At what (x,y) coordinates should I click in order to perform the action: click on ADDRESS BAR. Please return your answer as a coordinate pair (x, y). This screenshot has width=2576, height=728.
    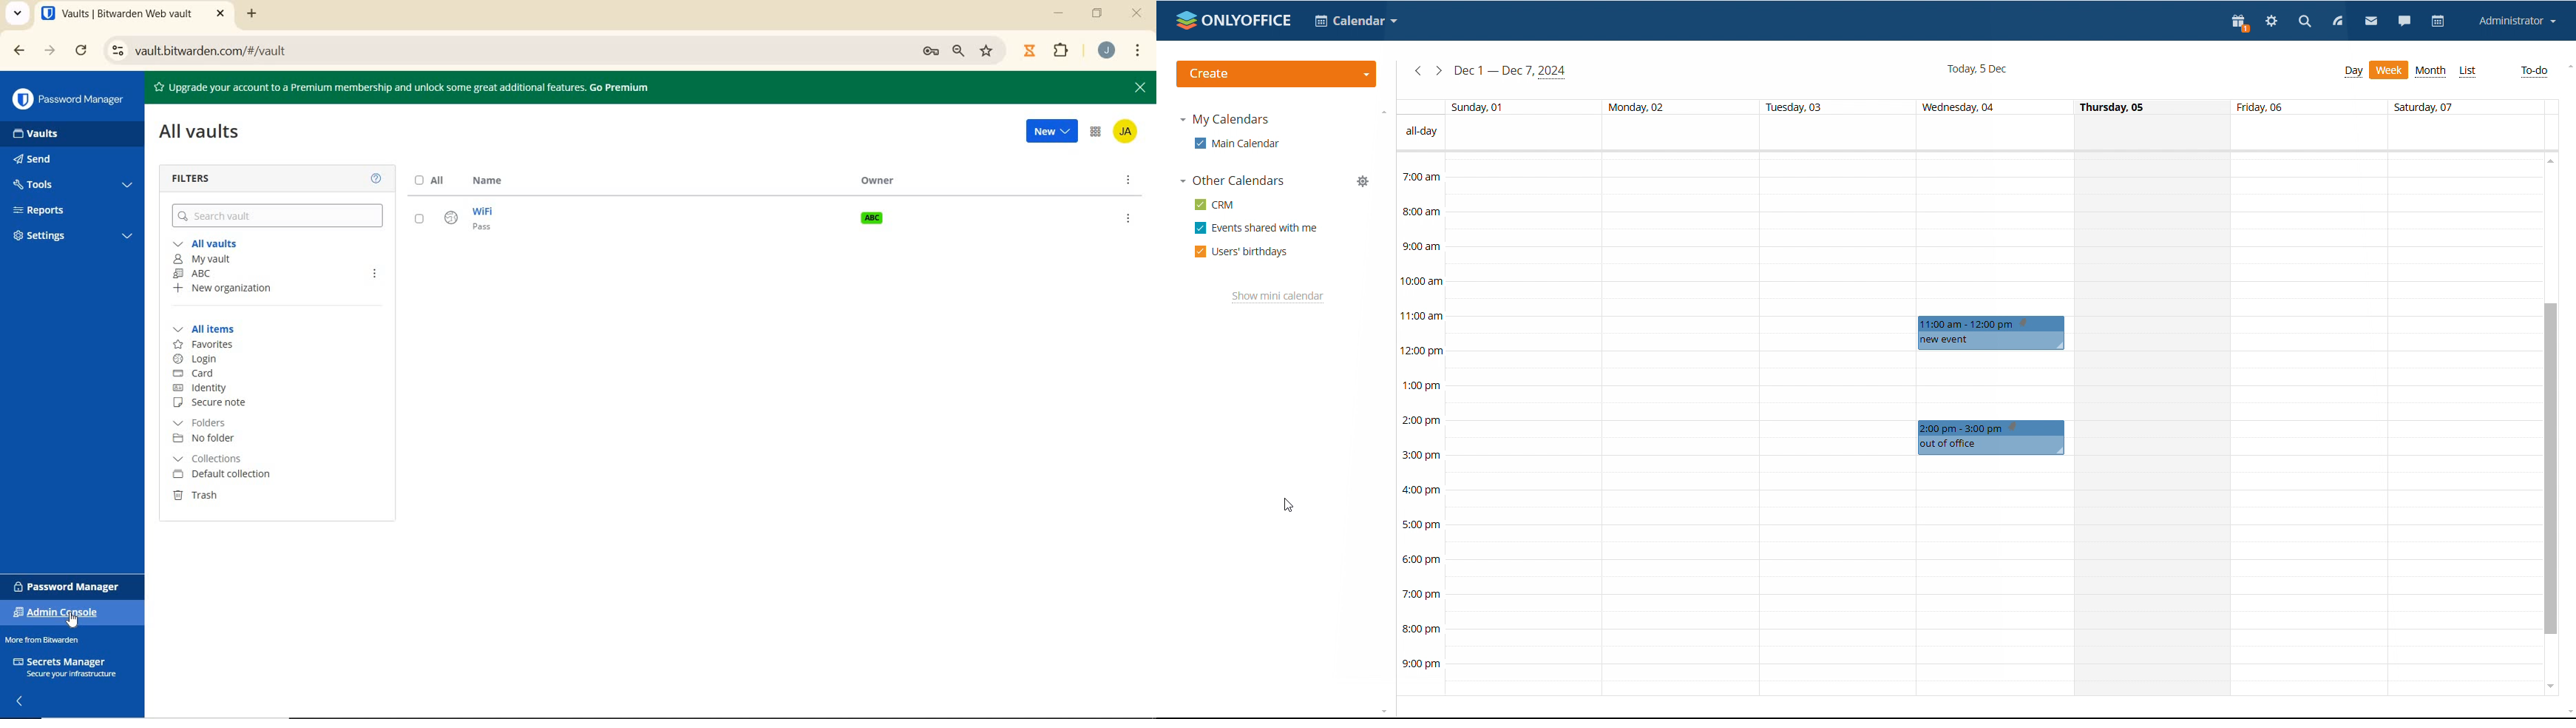
    Looking at the image, I should click on (553, 50).